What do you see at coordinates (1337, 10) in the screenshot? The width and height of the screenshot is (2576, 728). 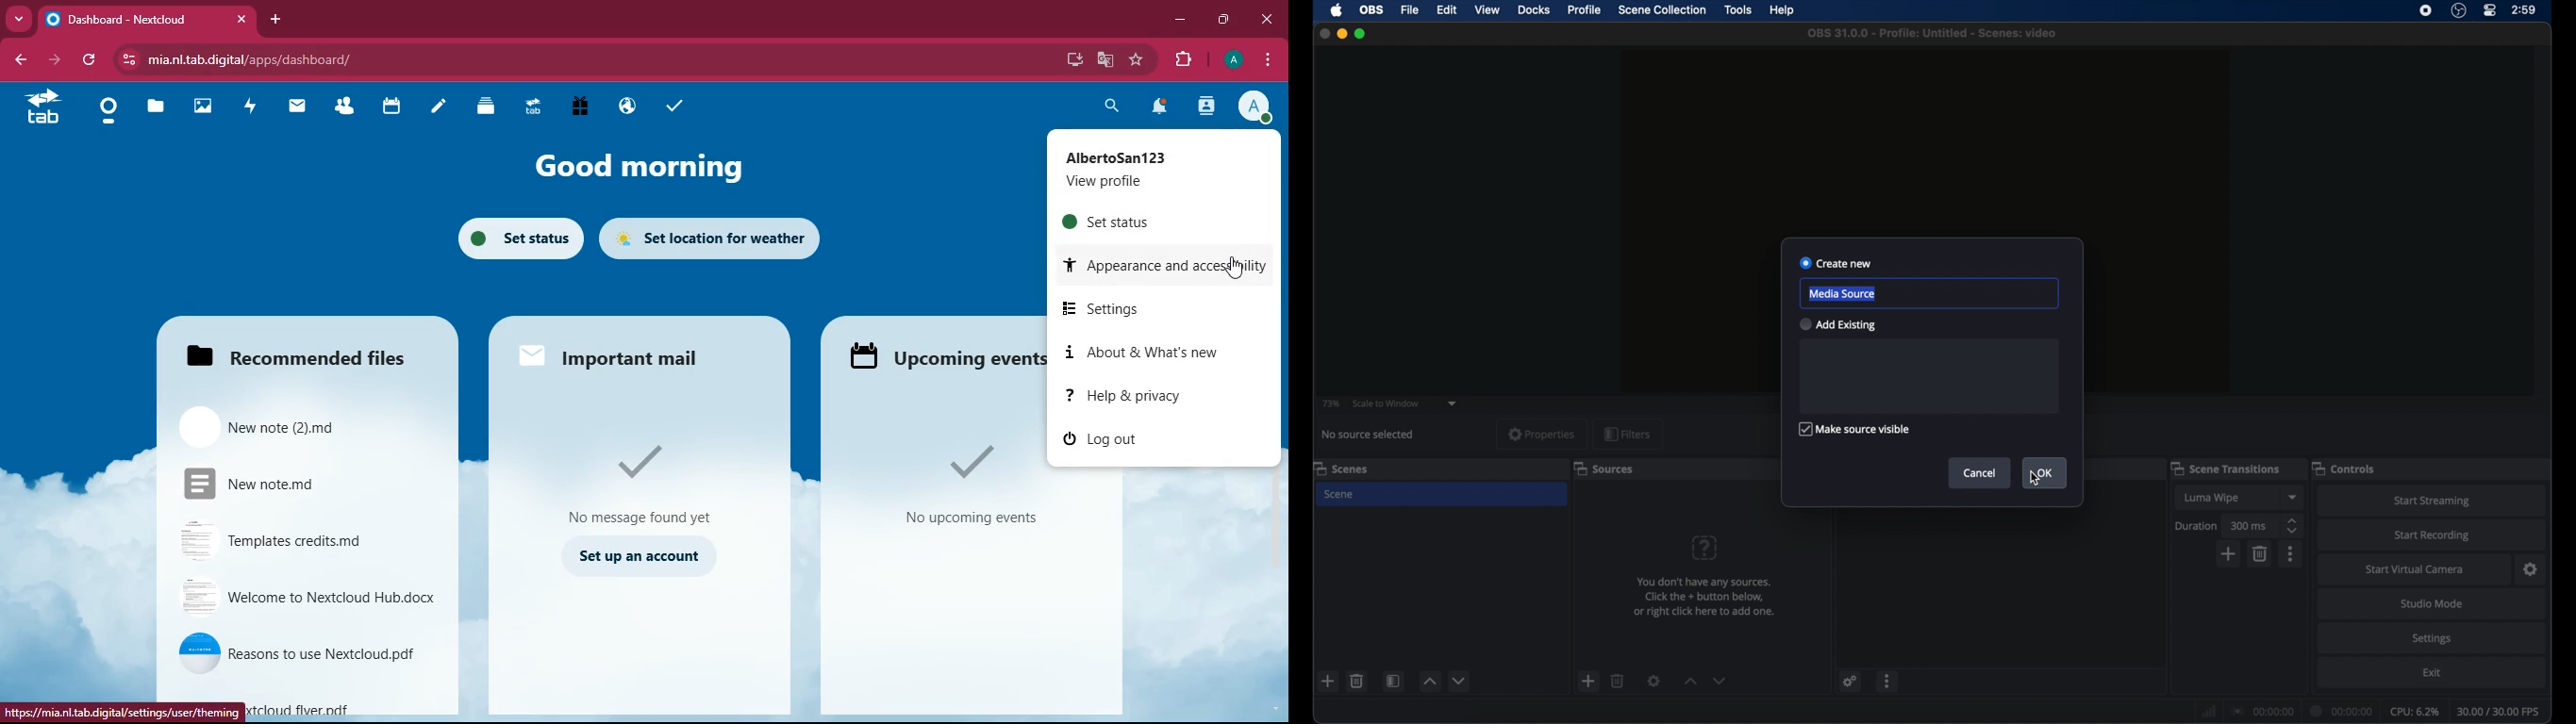 I see `apple icon` at bounding box center [1337, 10].